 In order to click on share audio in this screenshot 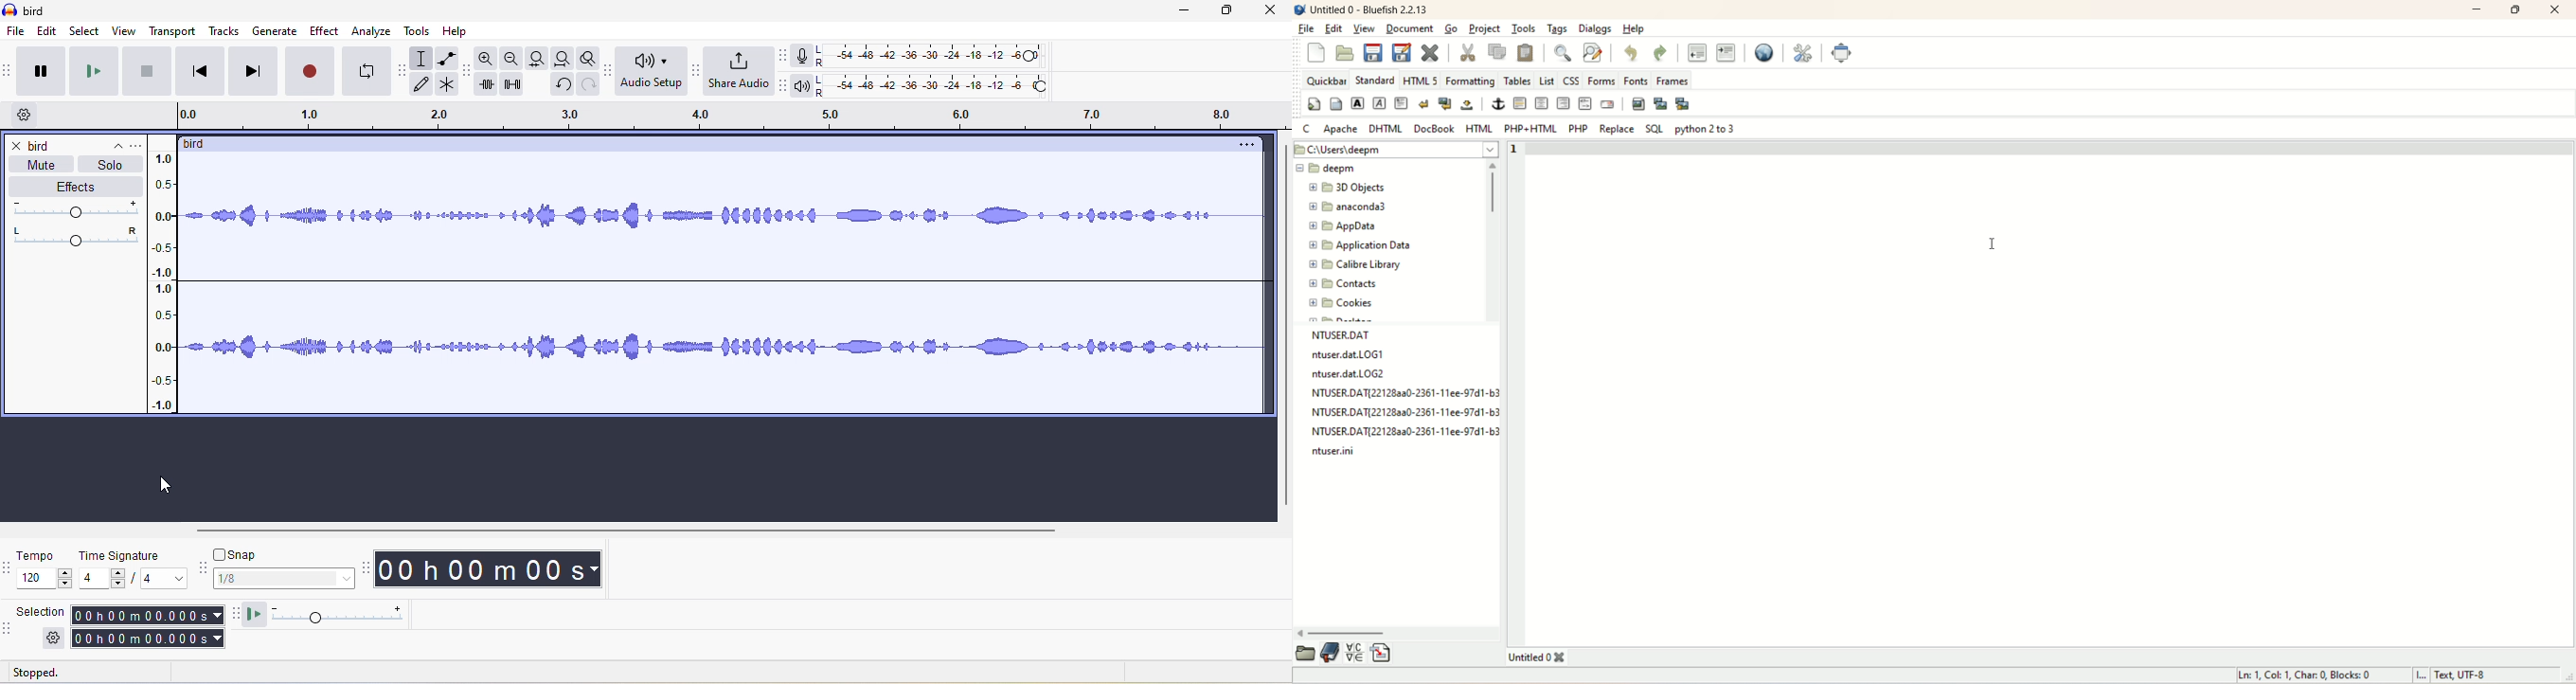, I will do `click(737, 72)`.